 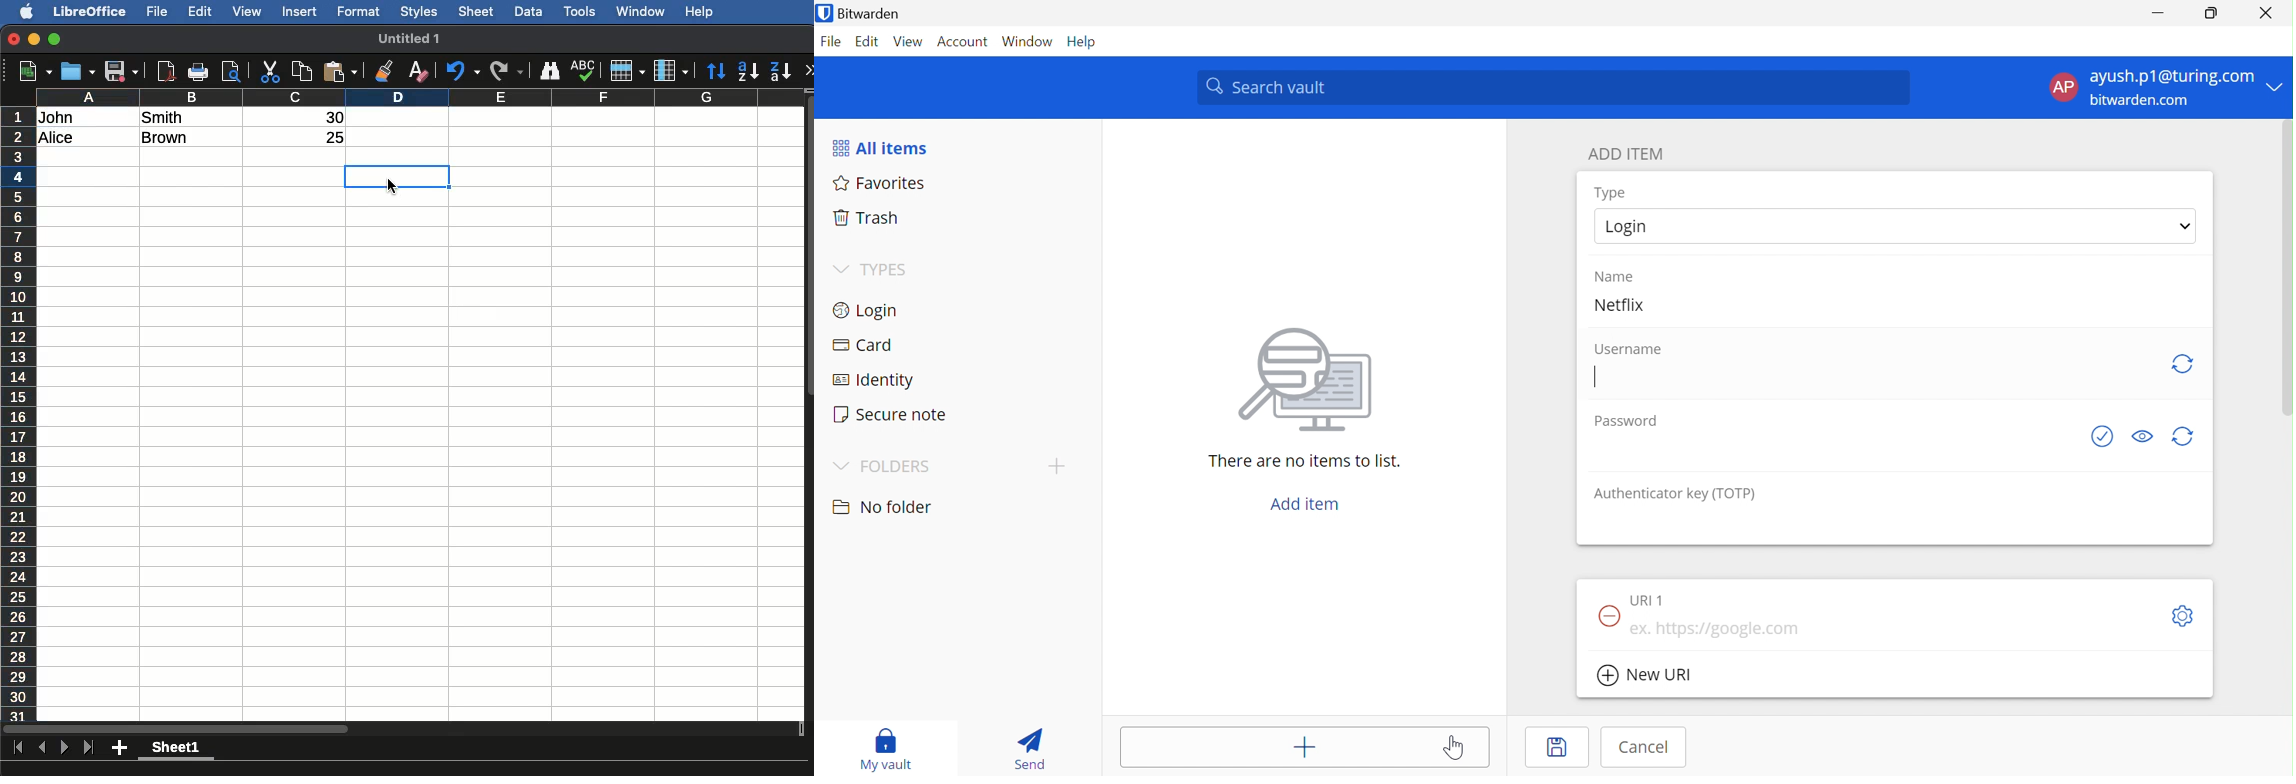 I want to click on Paste, so click(x=342, y=72).